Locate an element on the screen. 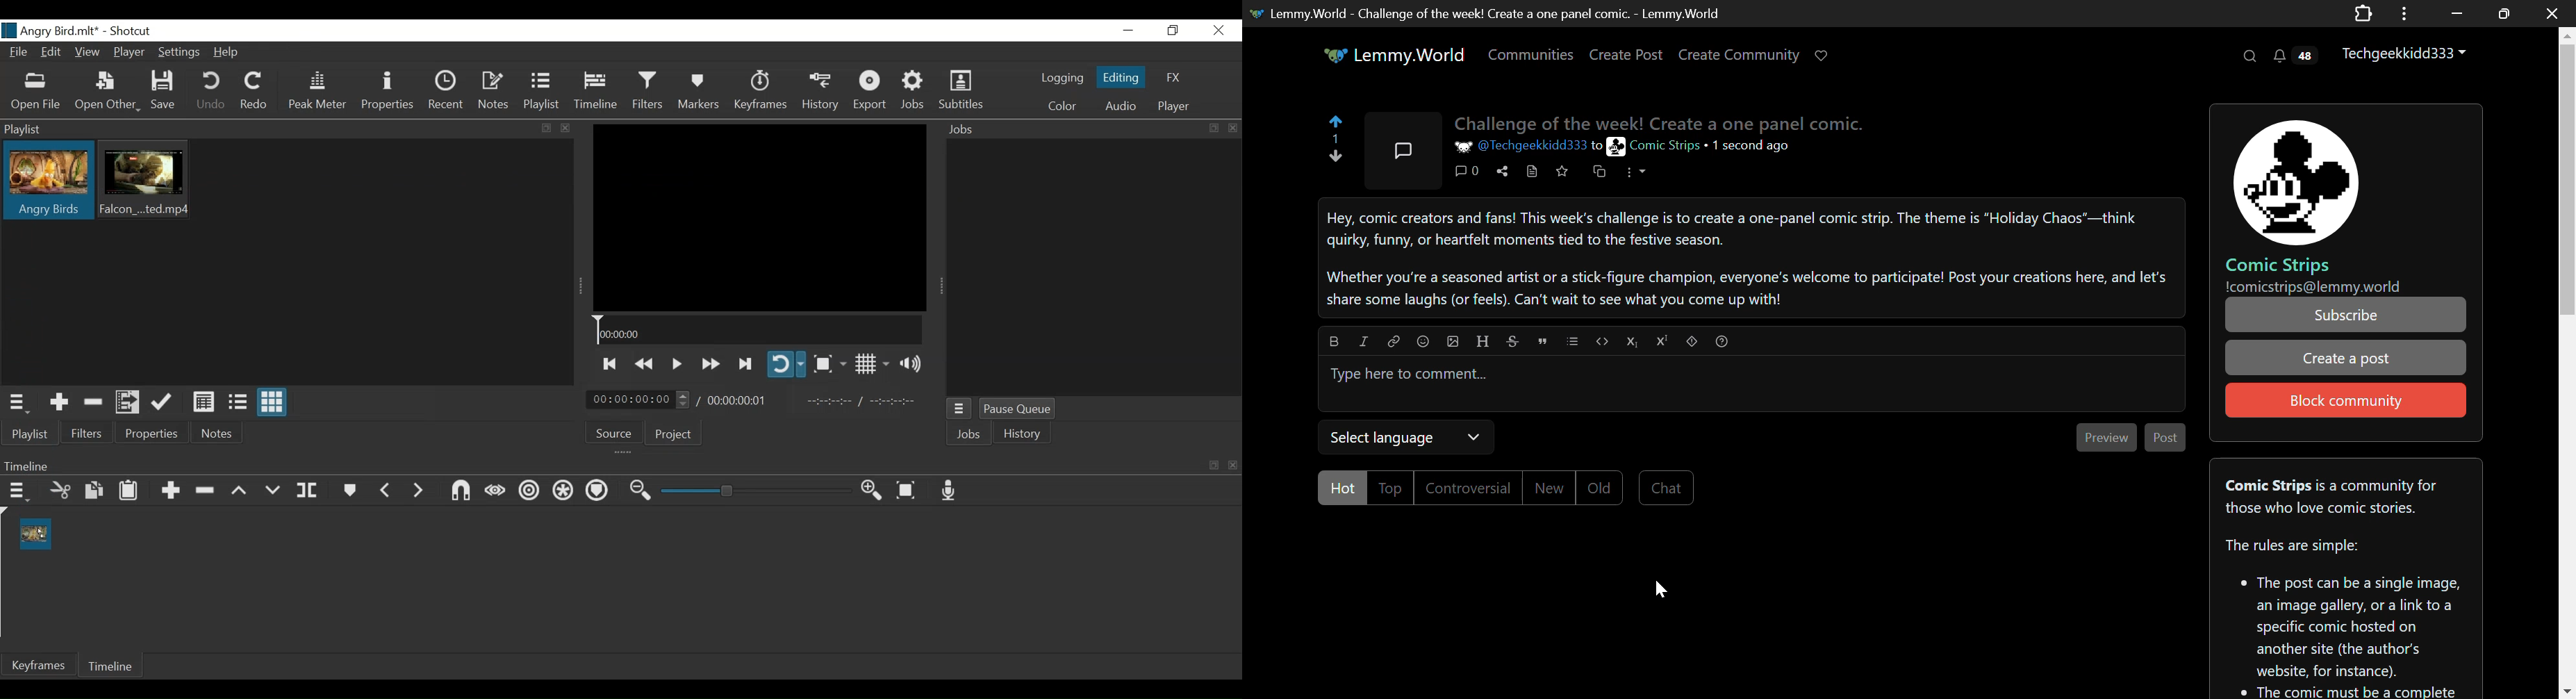 The height and width of the screenshot is (700, 2576). Cut is located at coordinates (60, 490).